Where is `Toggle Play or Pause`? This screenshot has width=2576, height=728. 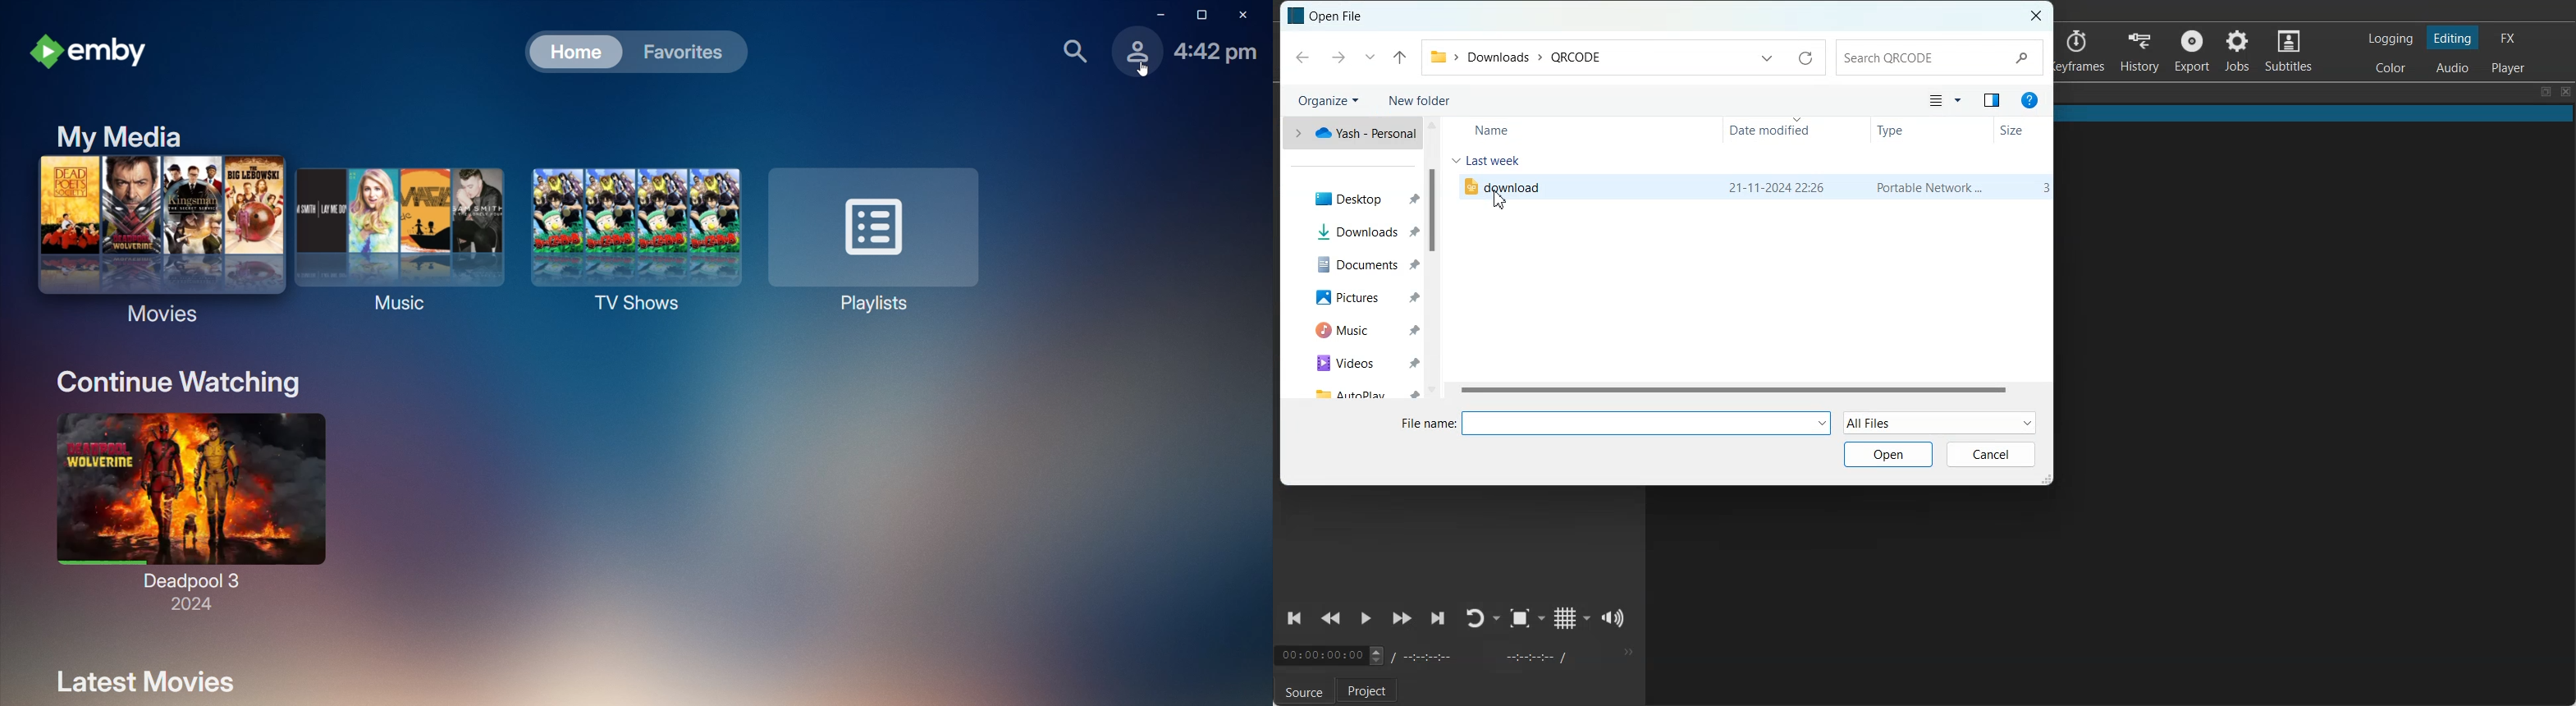 Toggle Play or Pause is located at coordinates (1364, 620).